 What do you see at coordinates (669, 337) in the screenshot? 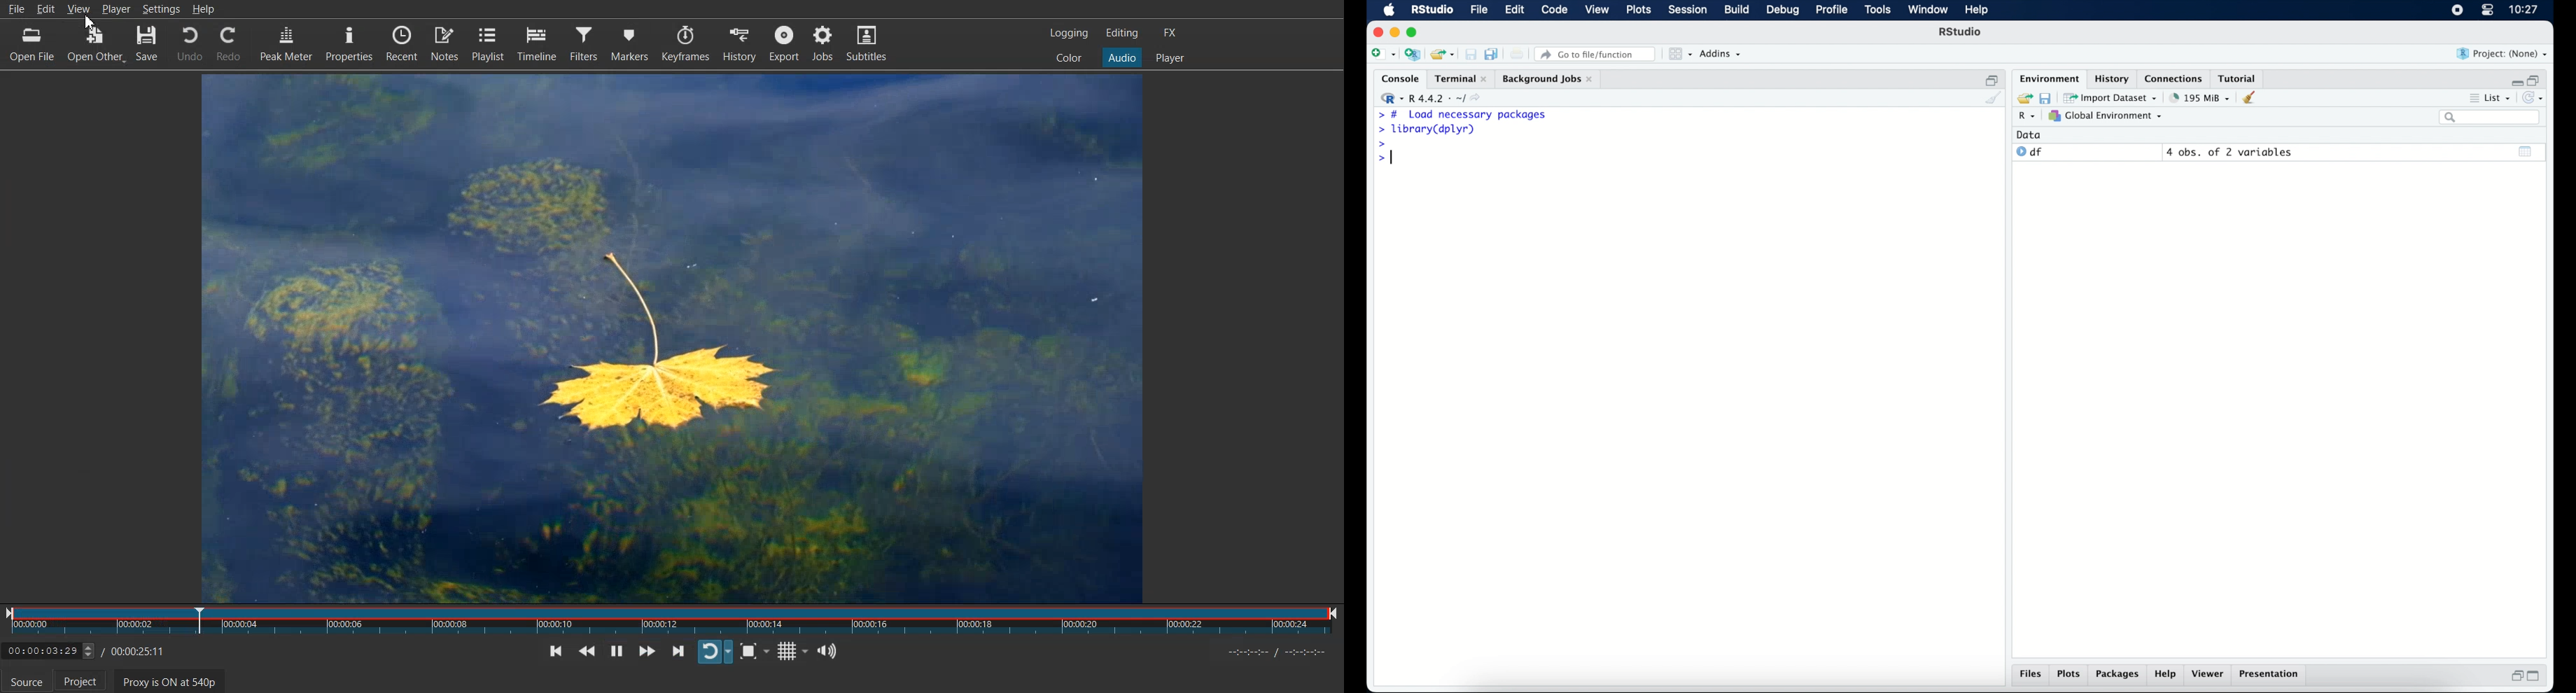
I see `Video preview mode` at bounding box center [669, 337].